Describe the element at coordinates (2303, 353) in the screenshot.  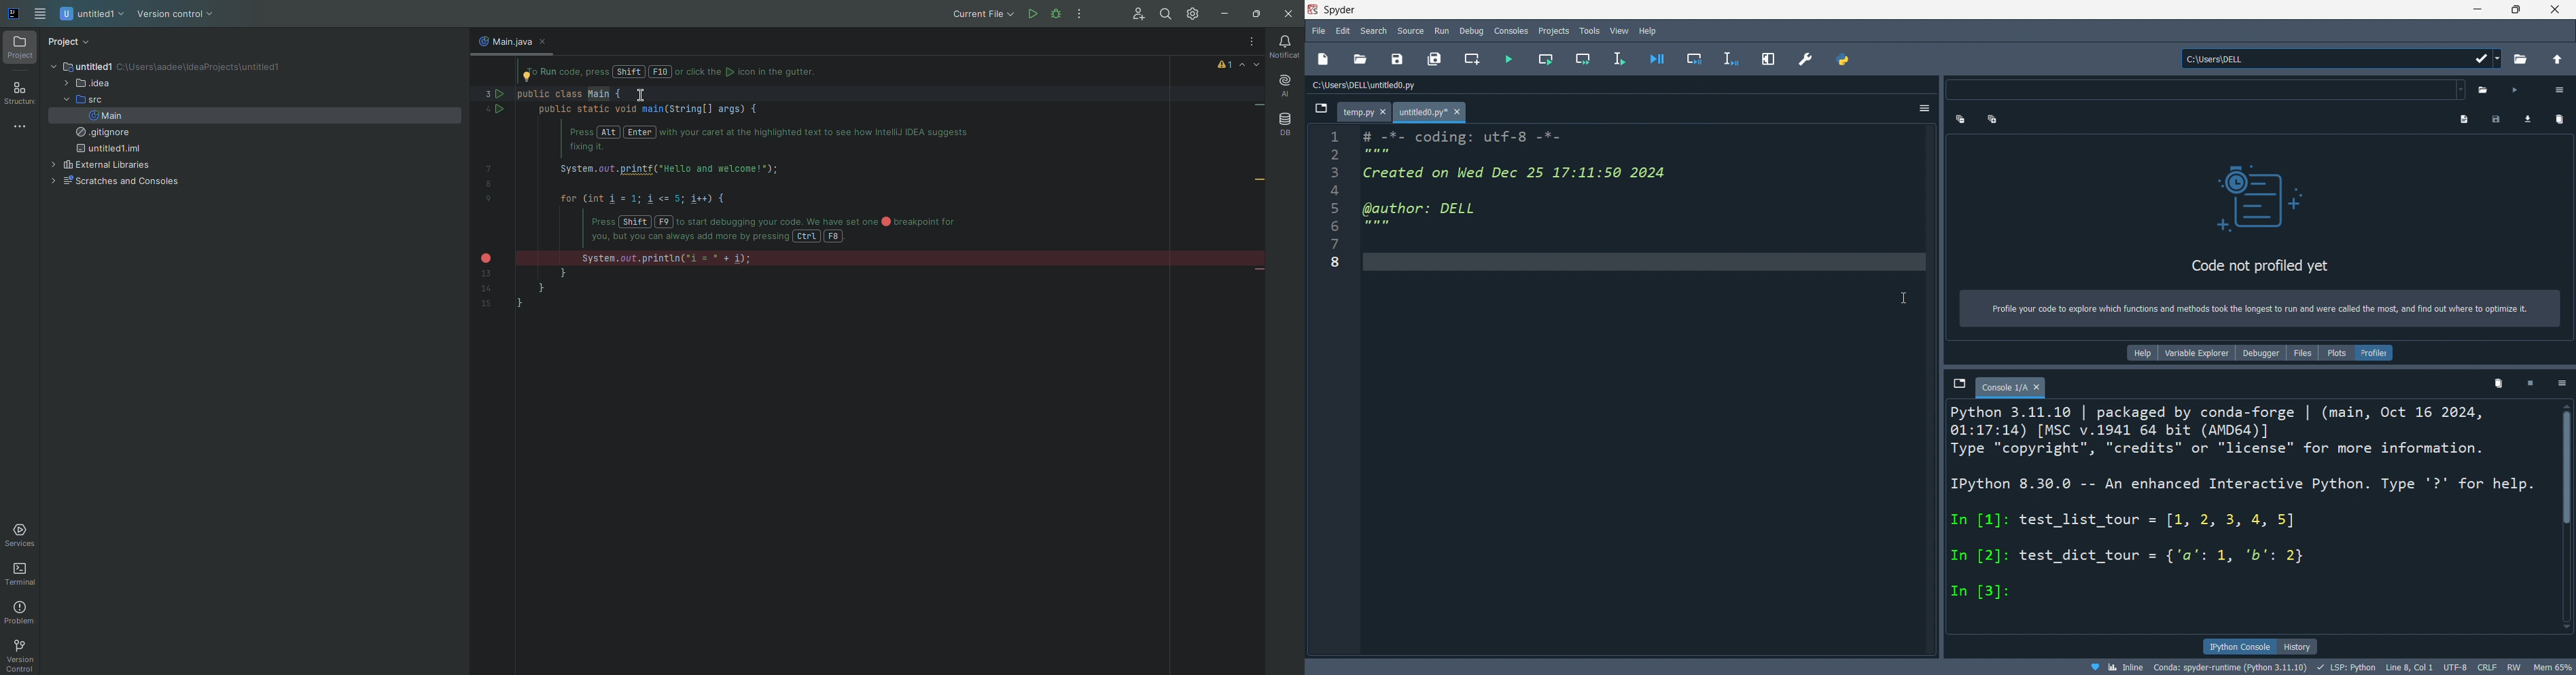
I see `files` at that location.